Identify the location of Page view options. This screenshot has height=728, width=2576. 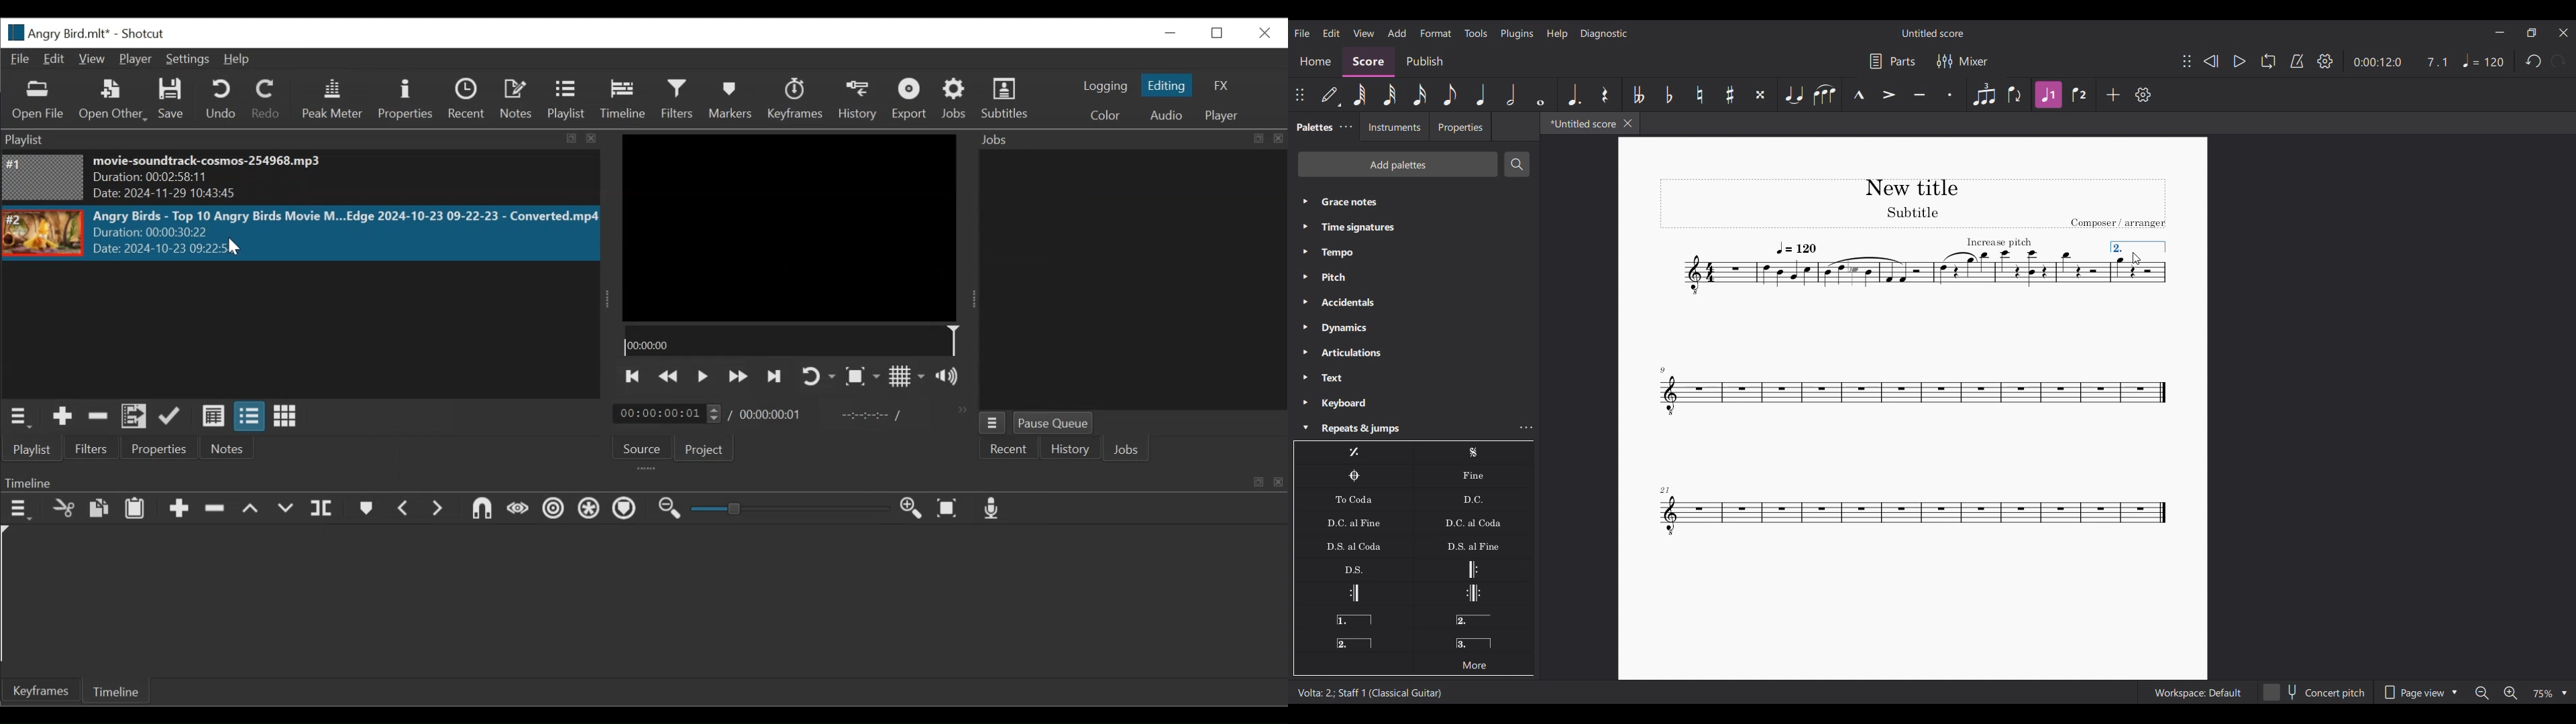
(2419, 692).